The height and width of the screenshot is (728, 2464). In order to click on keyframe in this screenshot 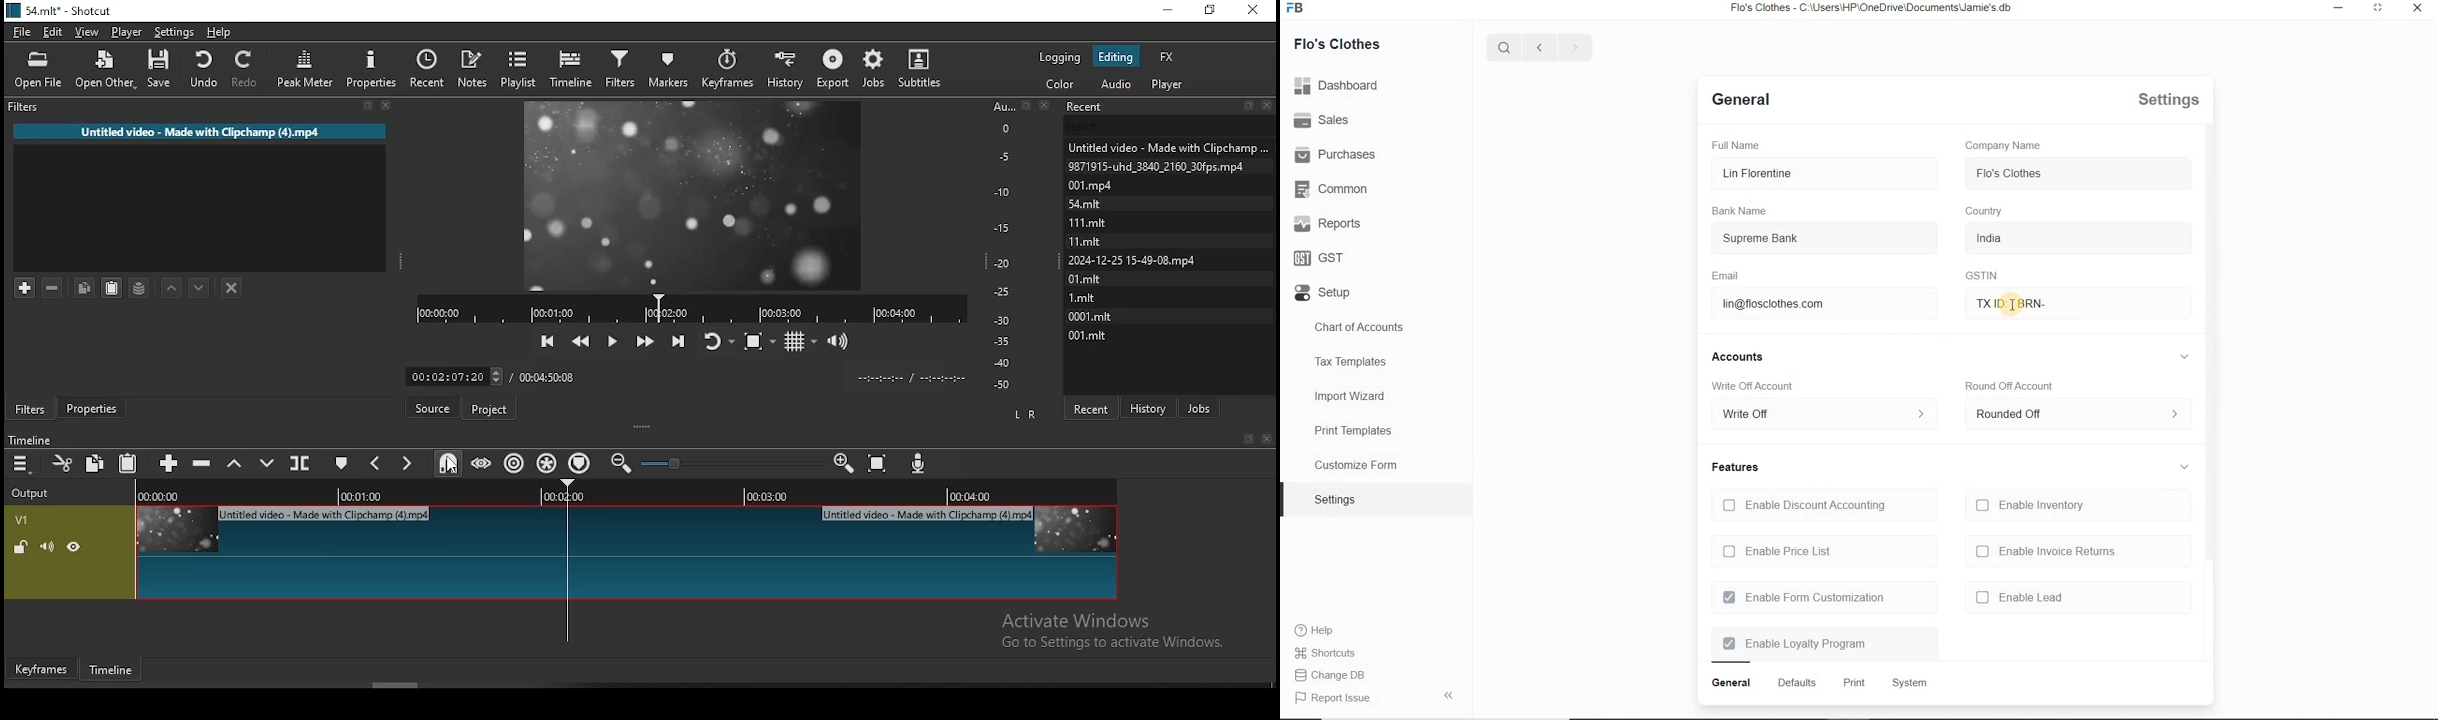, I will do `click(40, 670)`.